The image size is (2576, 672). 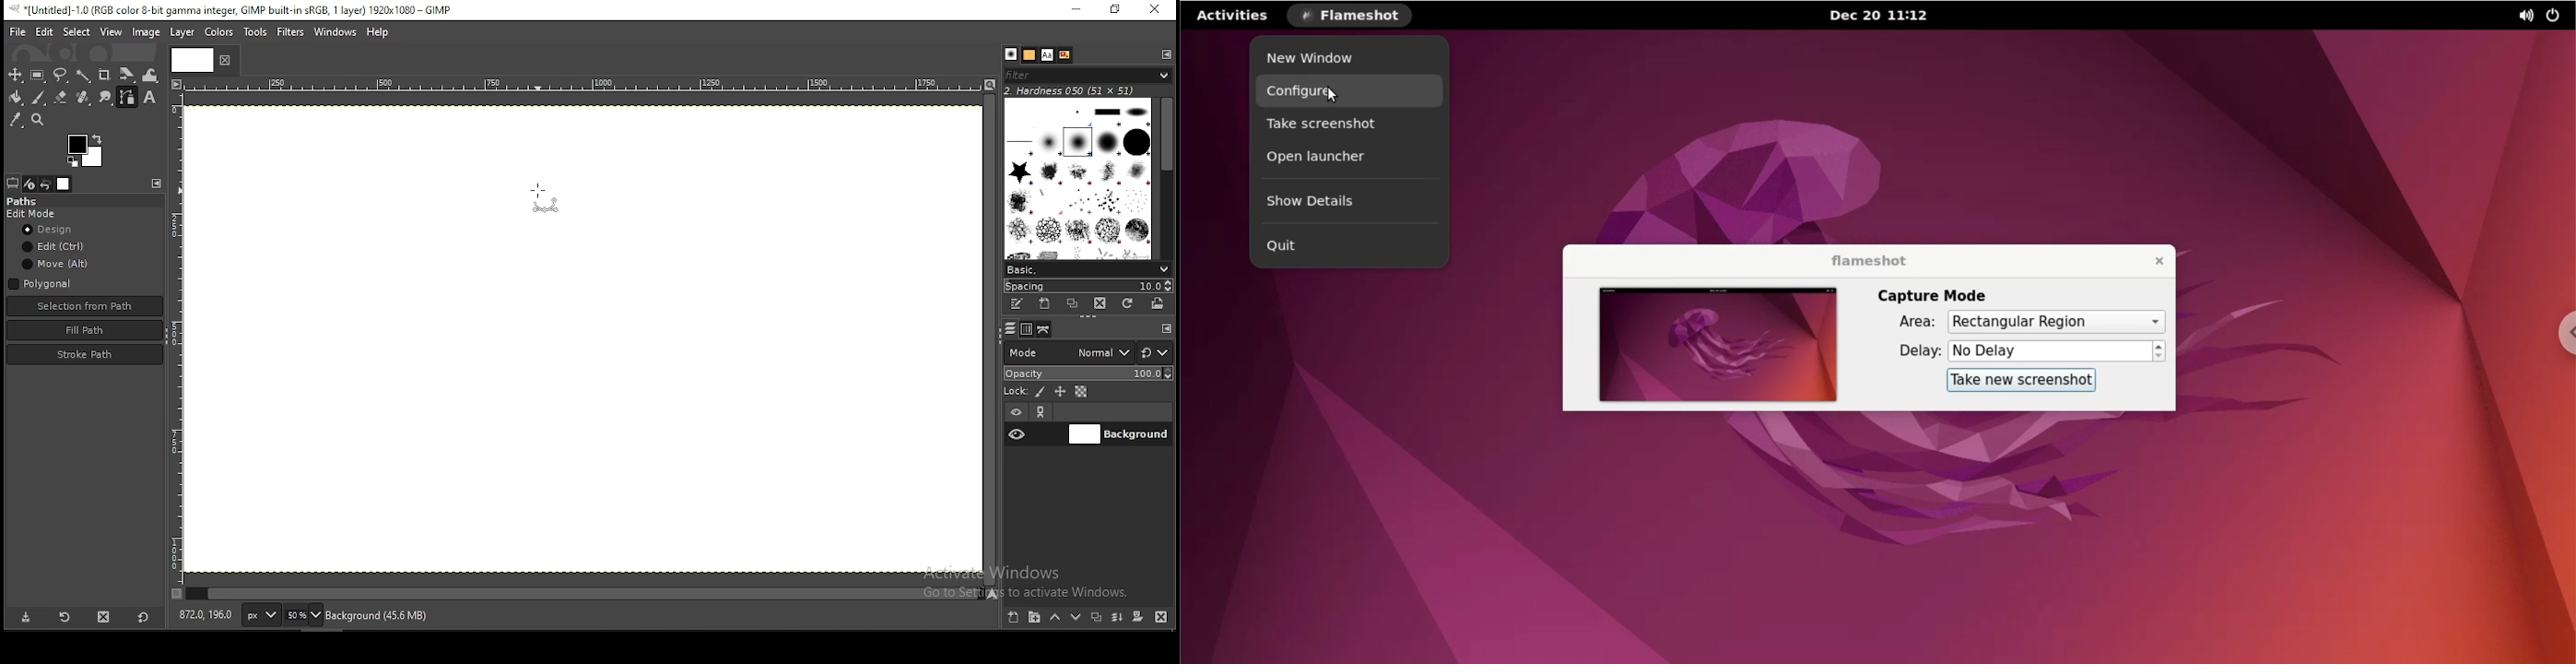 I want to click on add a mask, so click(x=1138, y=617).